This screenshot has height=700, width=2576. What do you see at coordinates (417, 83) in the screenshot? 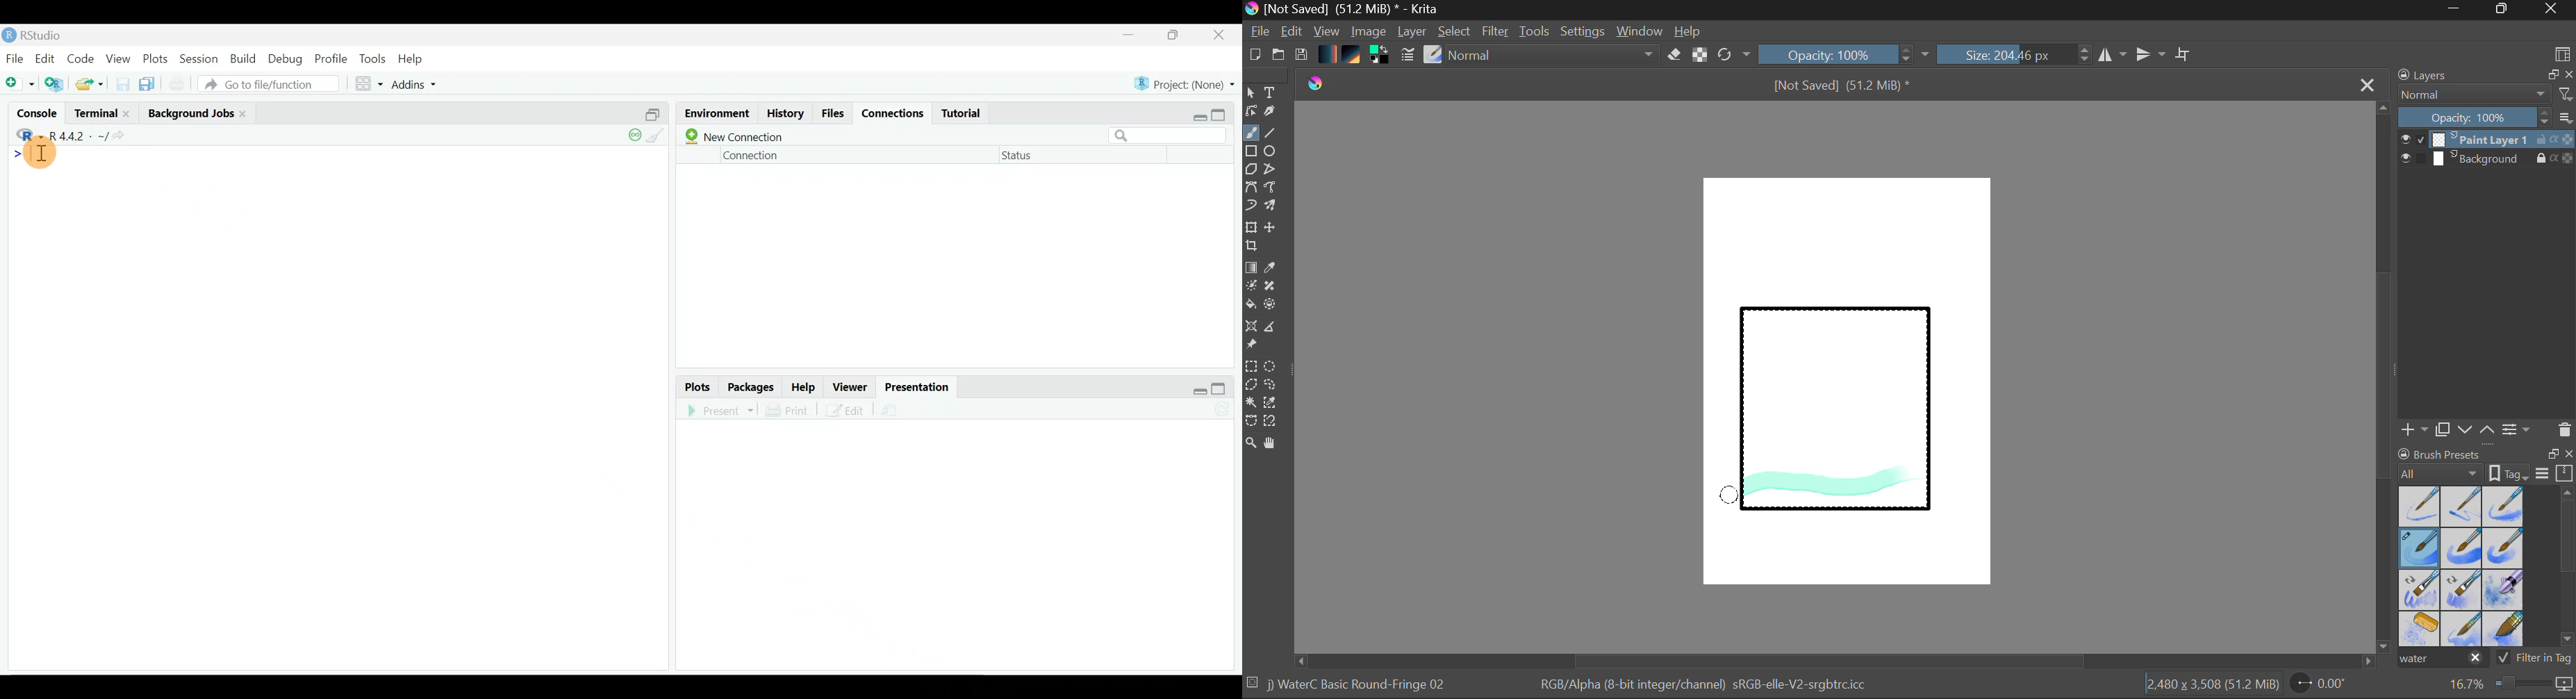
I see `Addins` at bounding box center [417, 83].